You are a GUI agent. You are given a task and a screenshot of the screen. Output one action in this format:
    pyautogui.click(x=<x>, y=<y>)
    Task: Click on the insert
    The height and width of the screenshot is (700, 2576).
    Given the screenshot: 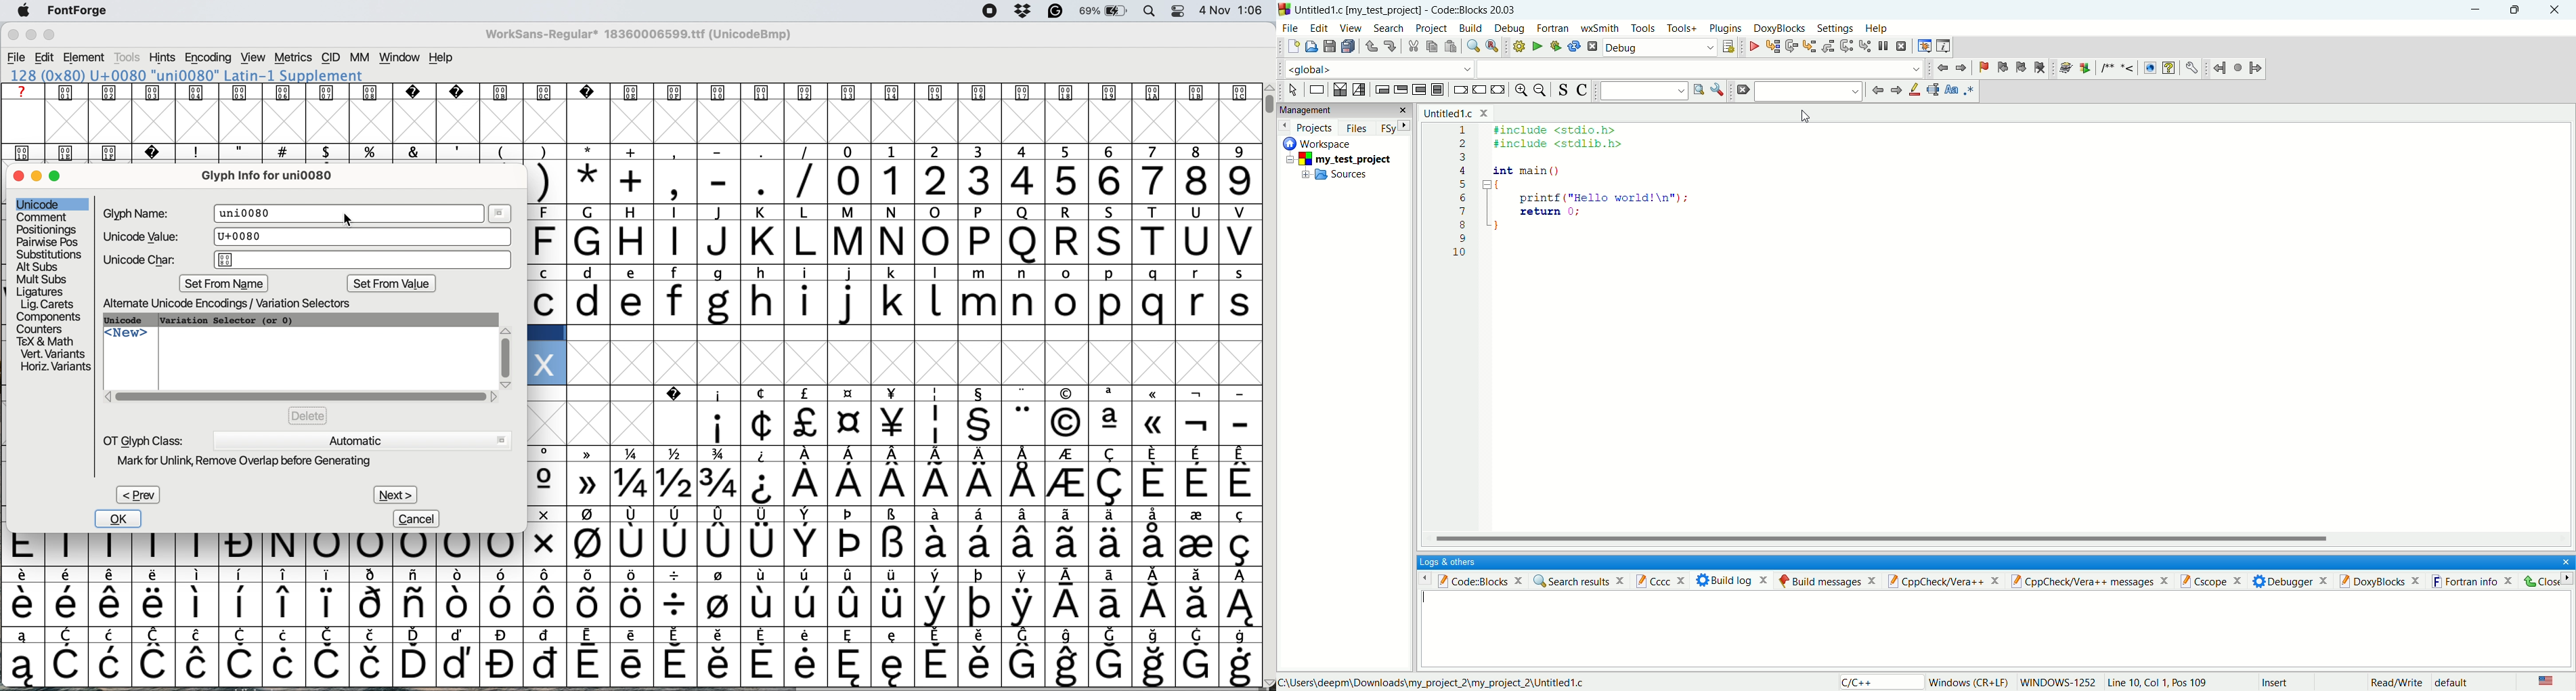 What is the action you would take?
    pyautogui.click(x=2274, y=681)
    